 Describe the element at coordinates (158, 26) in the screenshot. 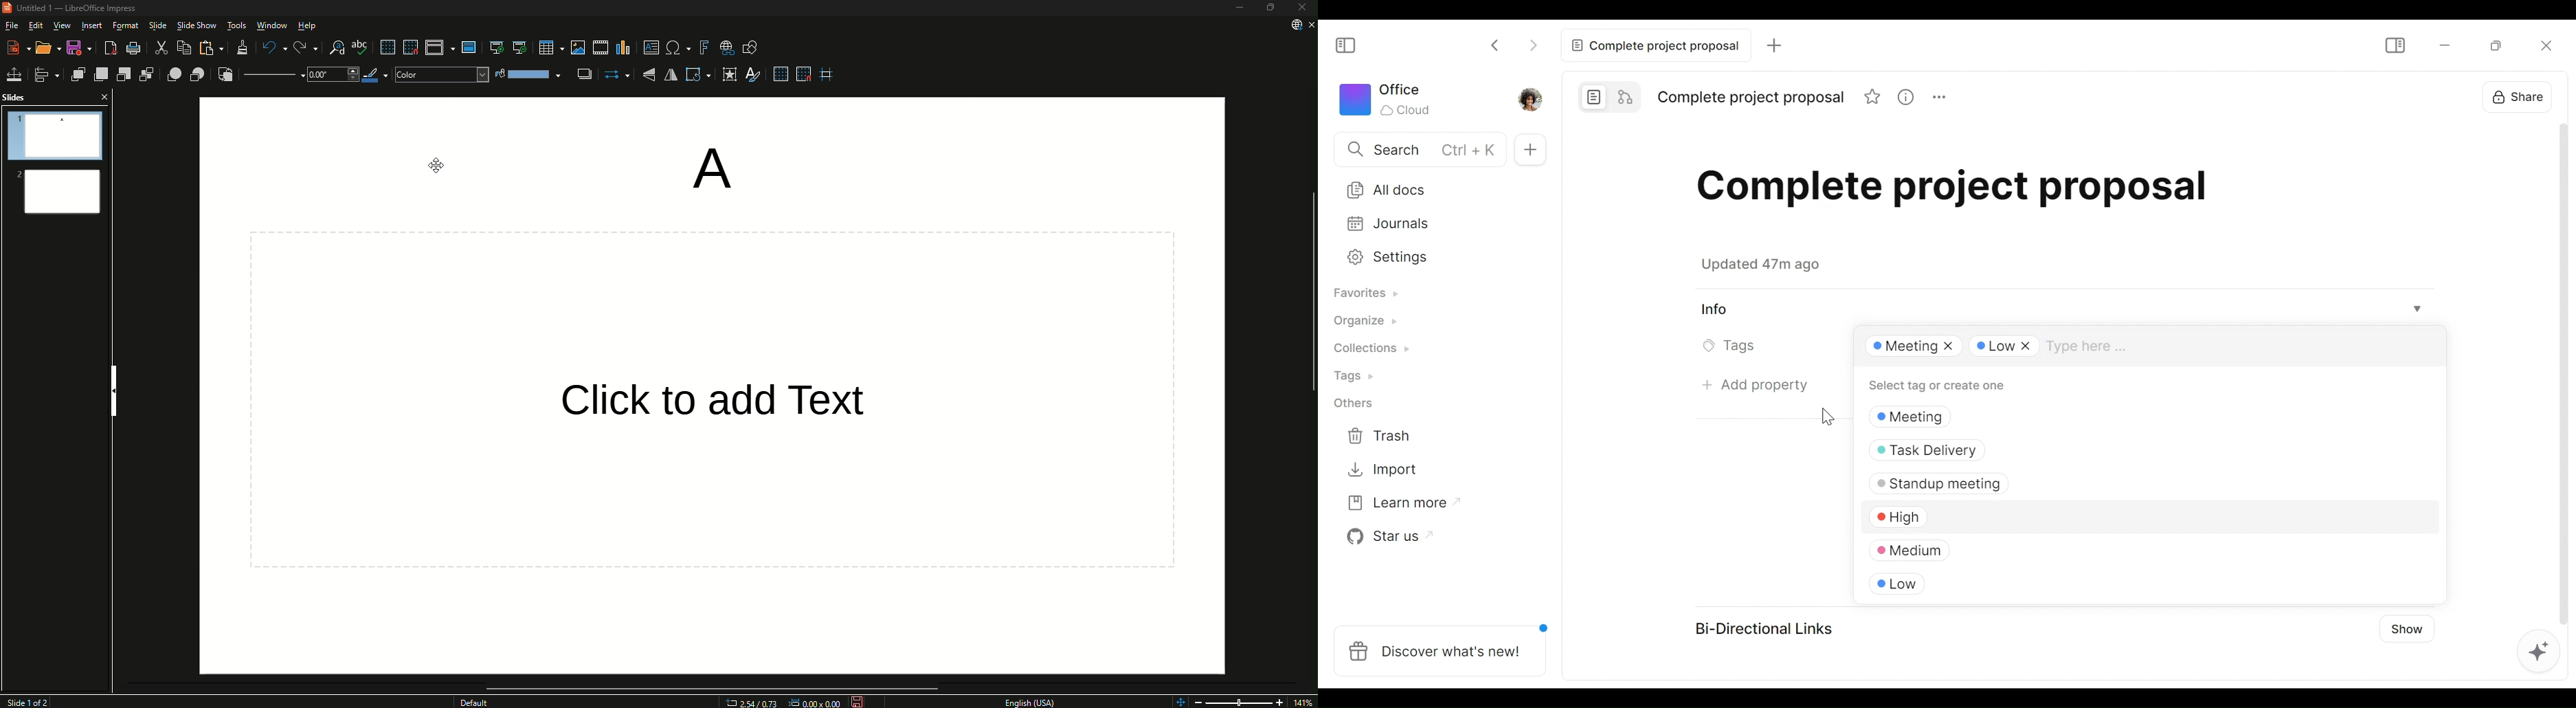

I see `Slide` at that location.